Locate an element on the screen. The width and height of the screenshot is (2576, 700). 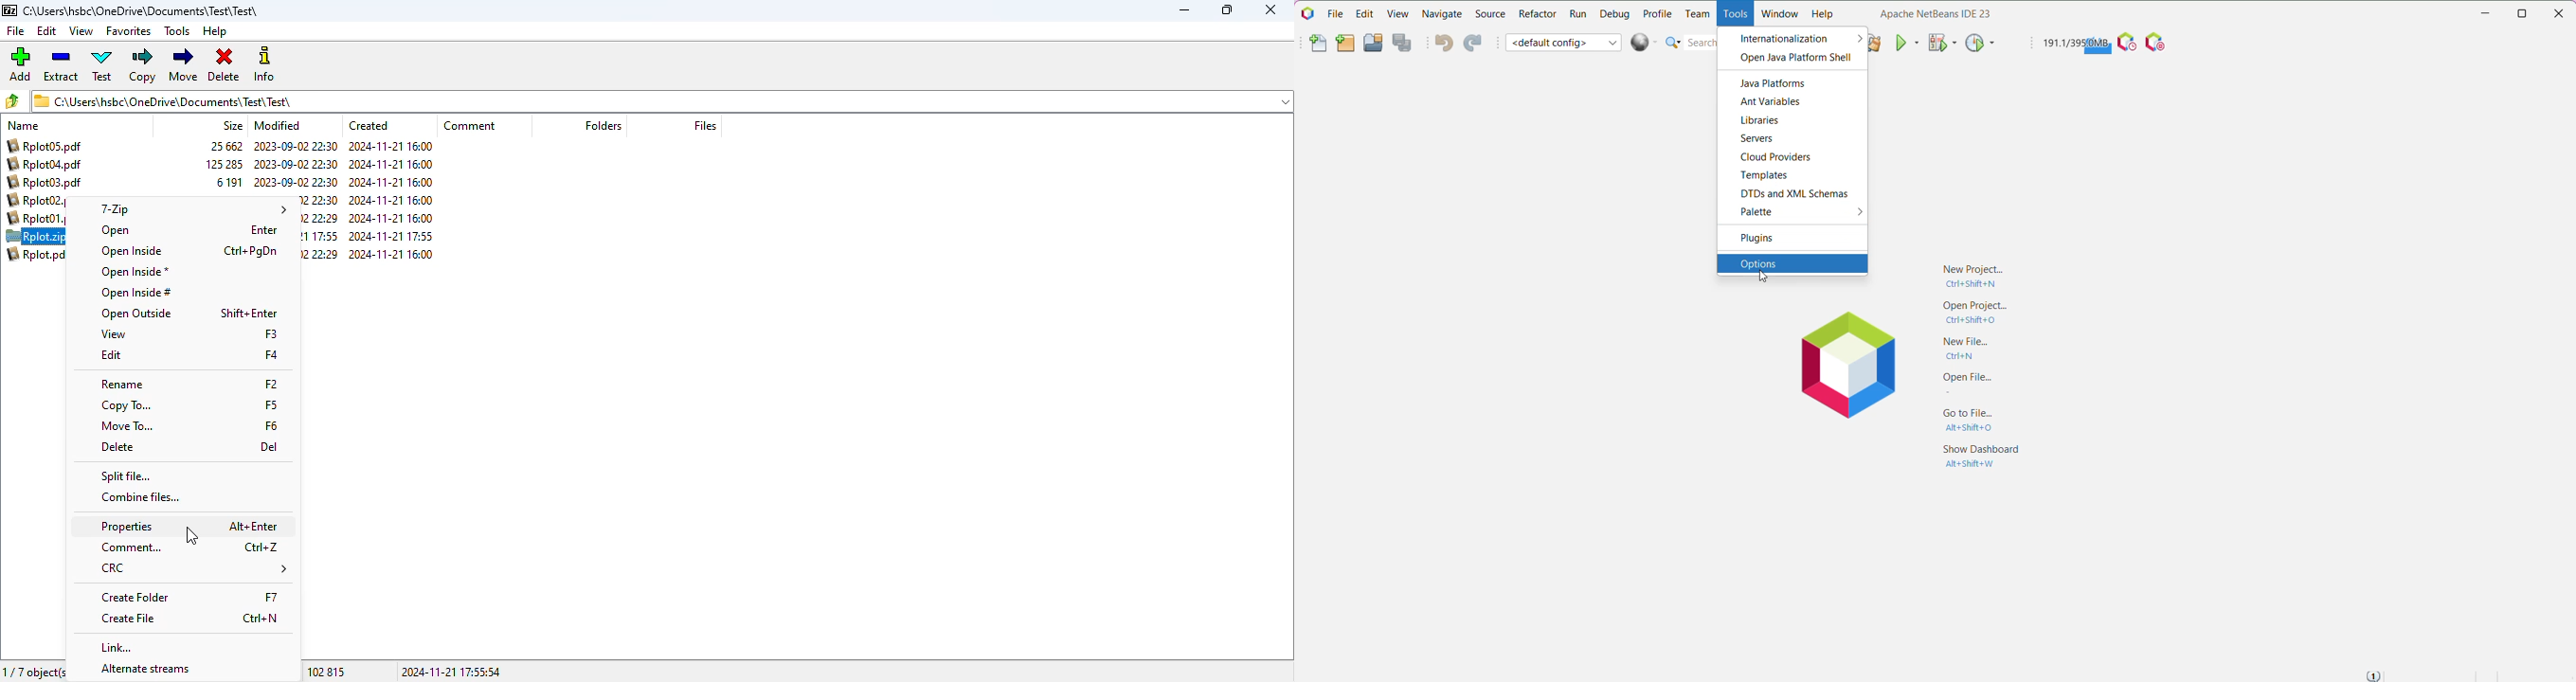
1/7 object(s) selected is located at coordinates (32, 672).